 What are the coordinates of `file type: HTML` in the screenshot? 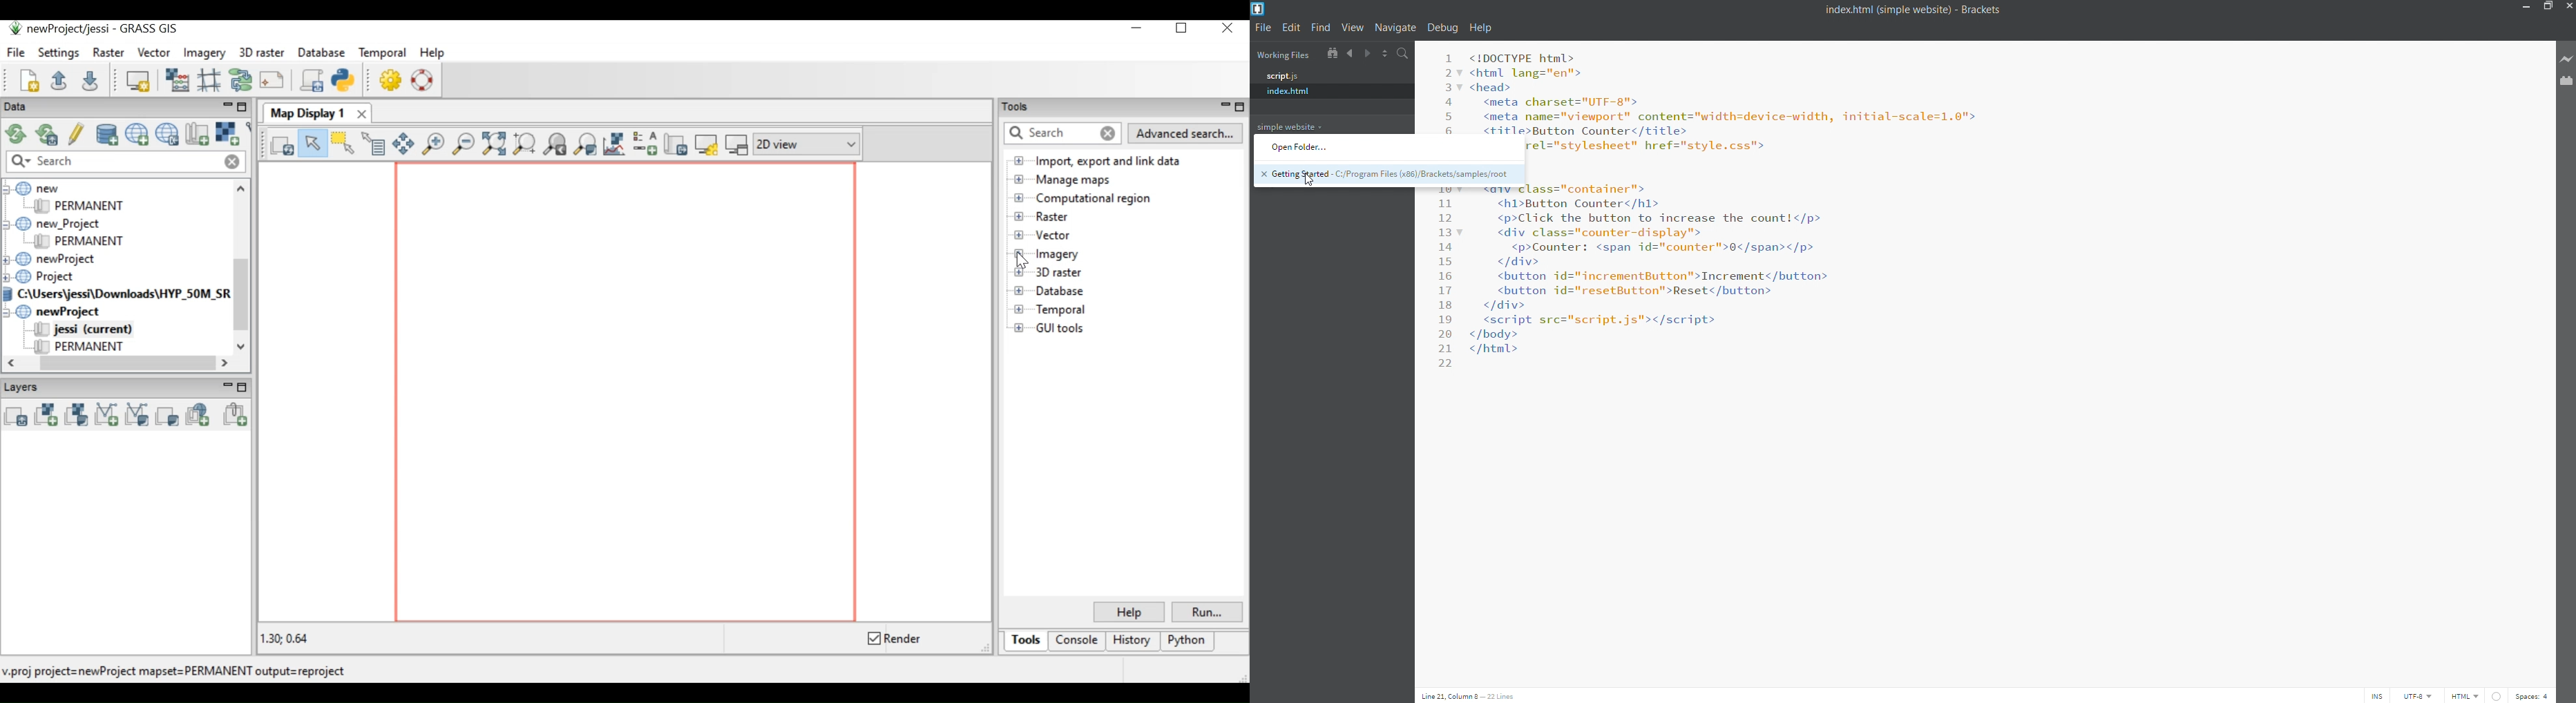 It's located at (2465, 695).